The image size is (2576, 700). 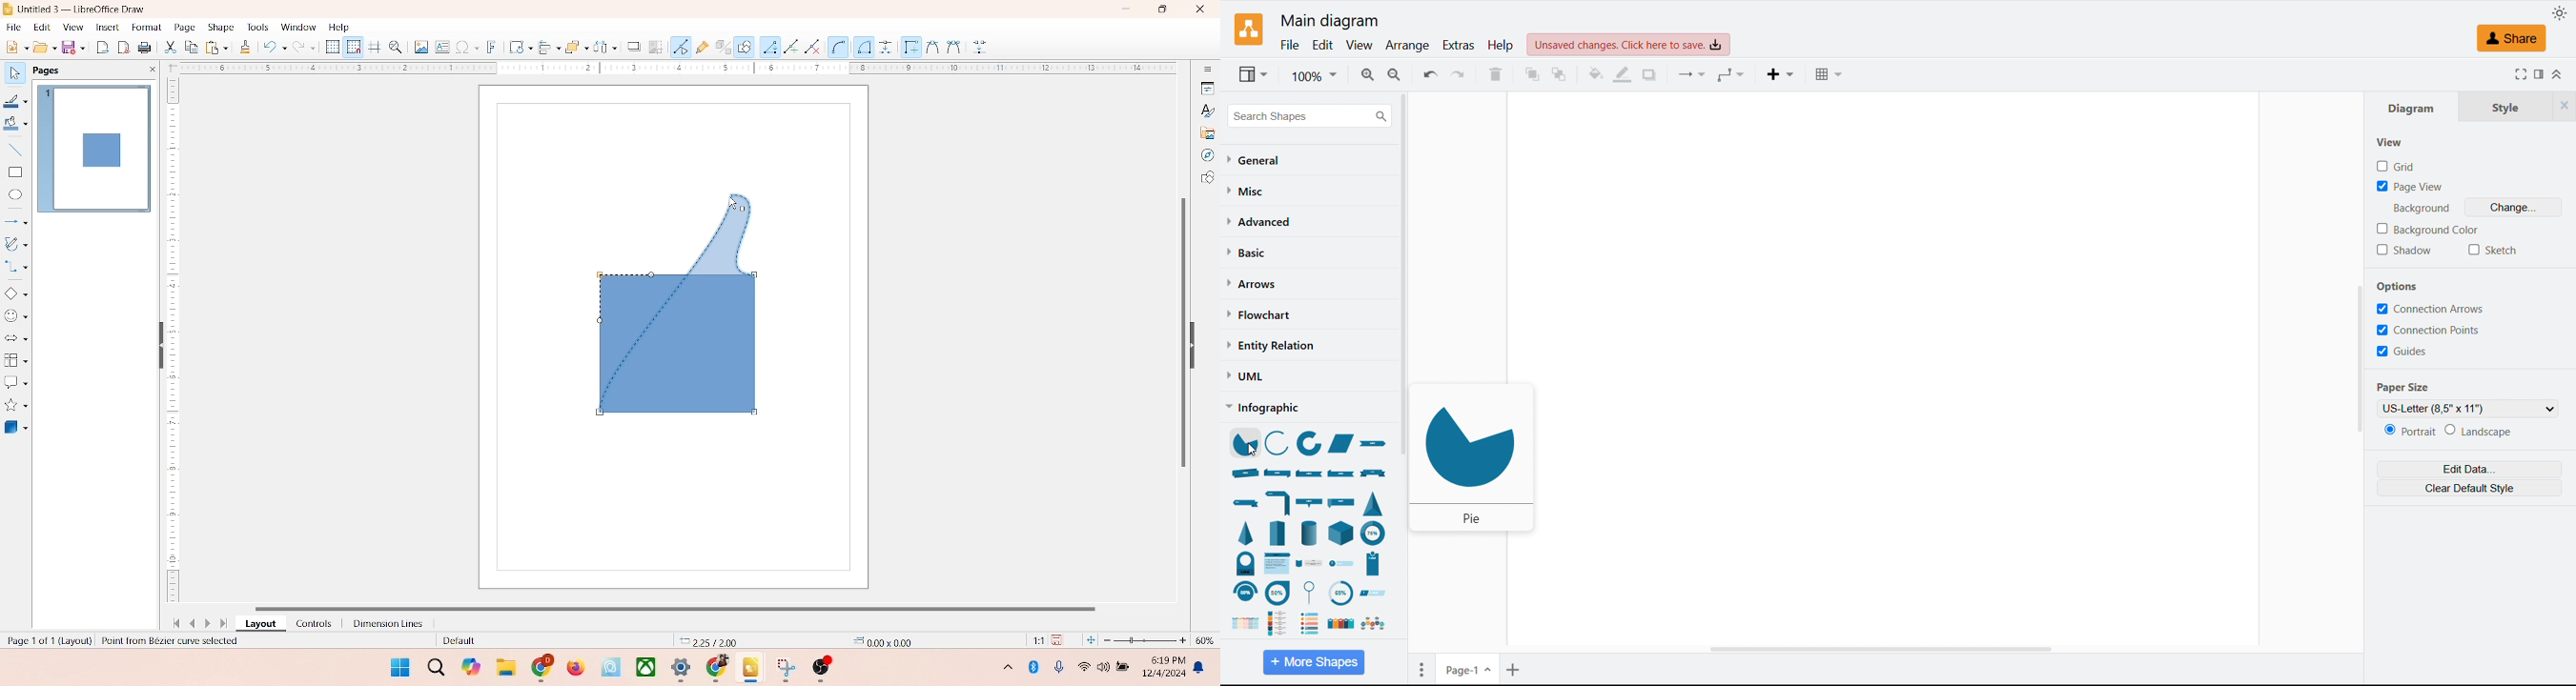 I want to click on horizontal scroll bar, so click(x=690, y=606).